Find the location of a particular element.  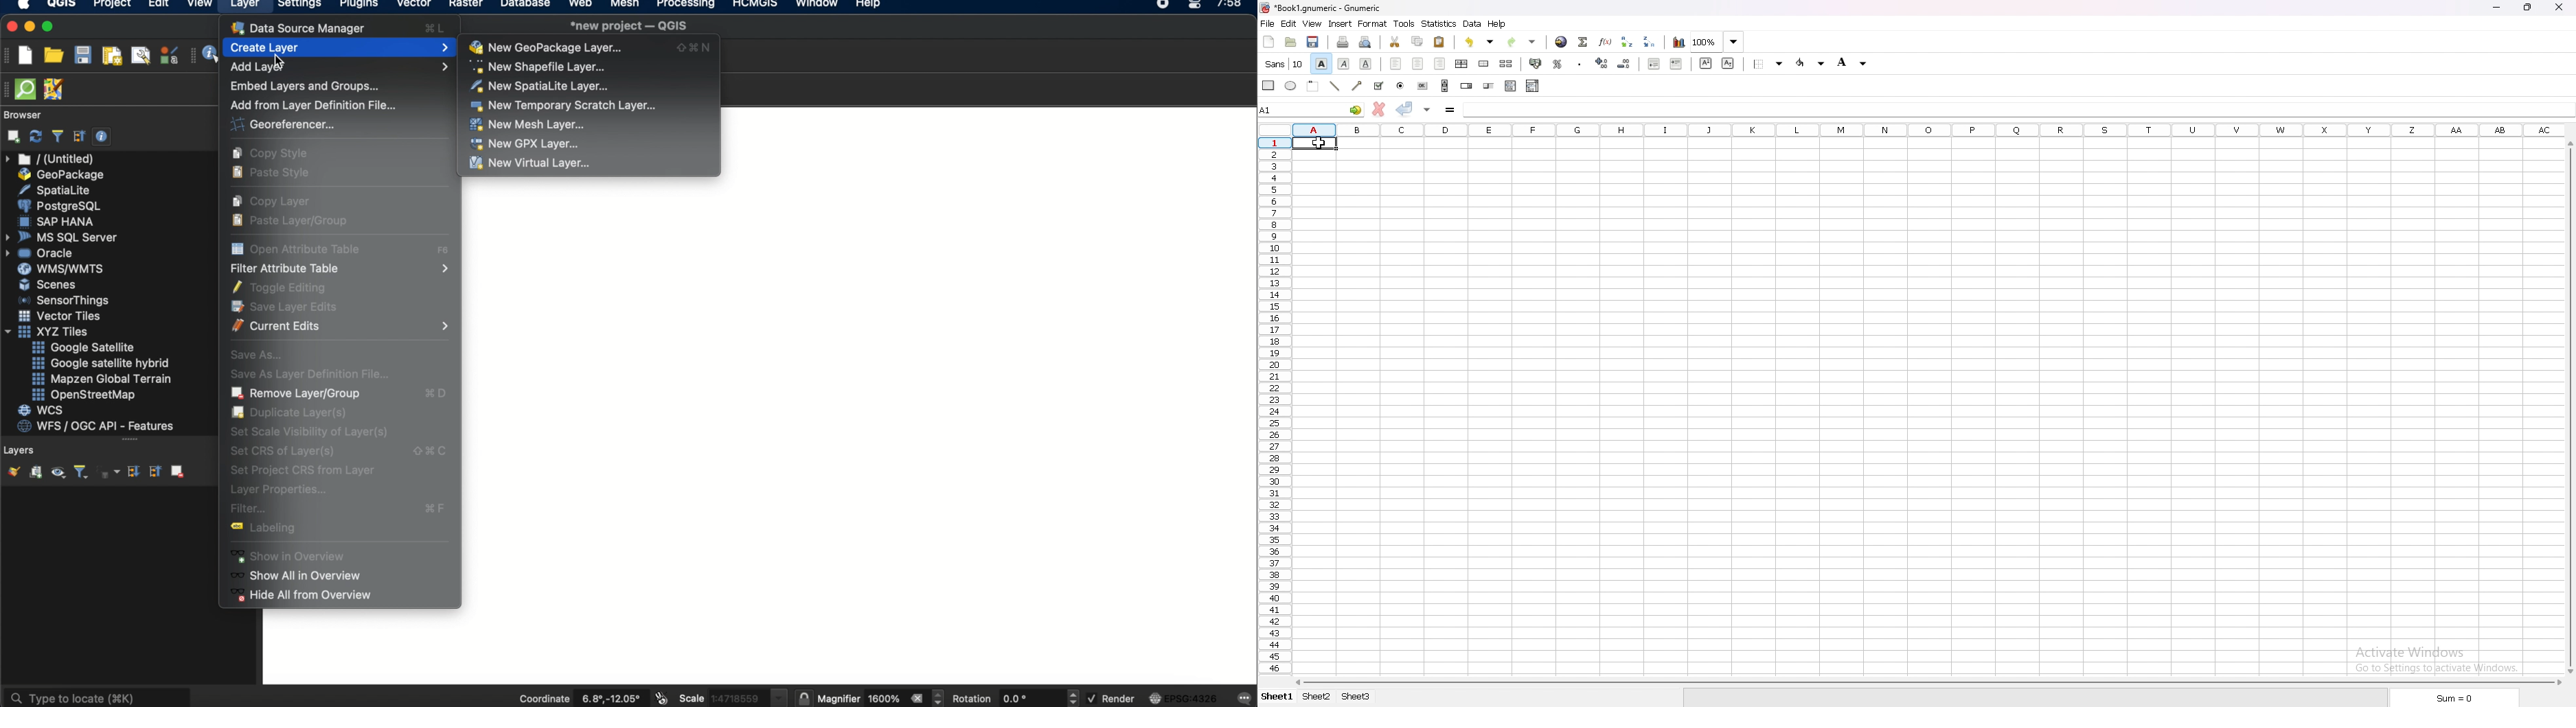

slider is located at coordinates (1490, 86).